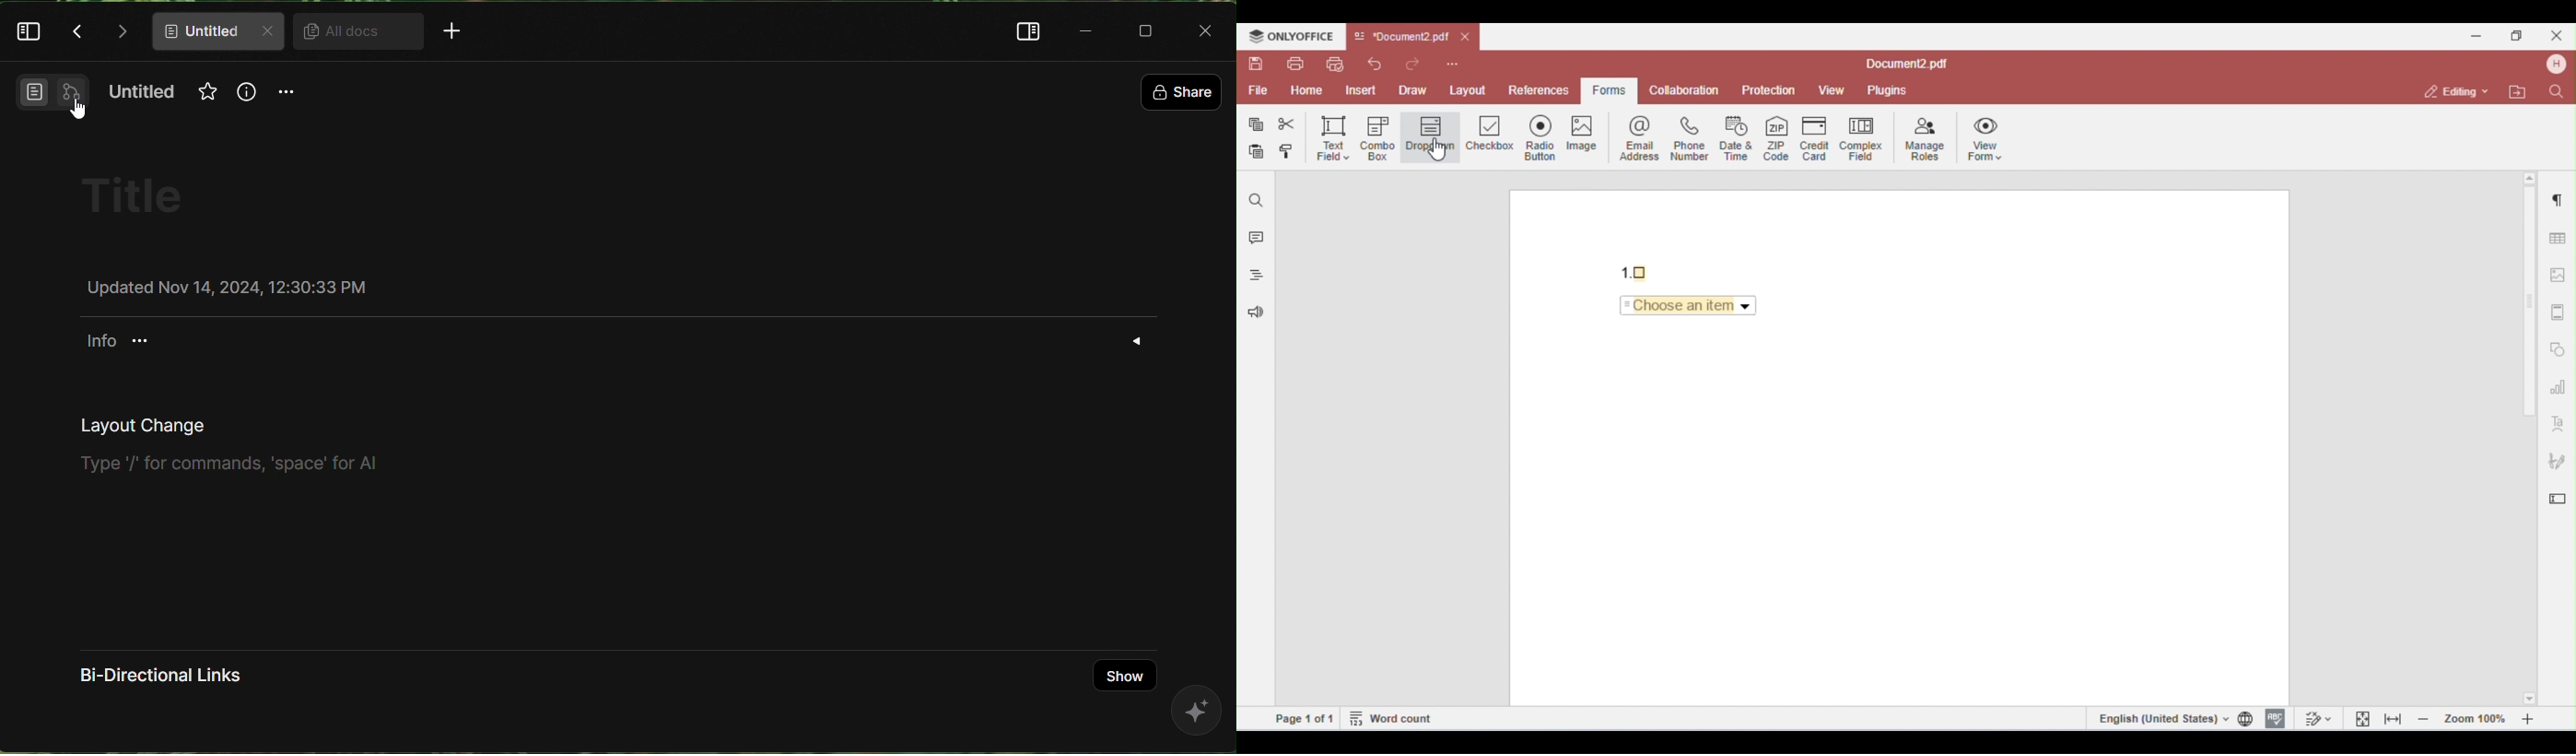 The height and width of the screenshot is (756, 2576). Describe the element at coordinates (150, 196) in the screenshot. I see `title` at that location.